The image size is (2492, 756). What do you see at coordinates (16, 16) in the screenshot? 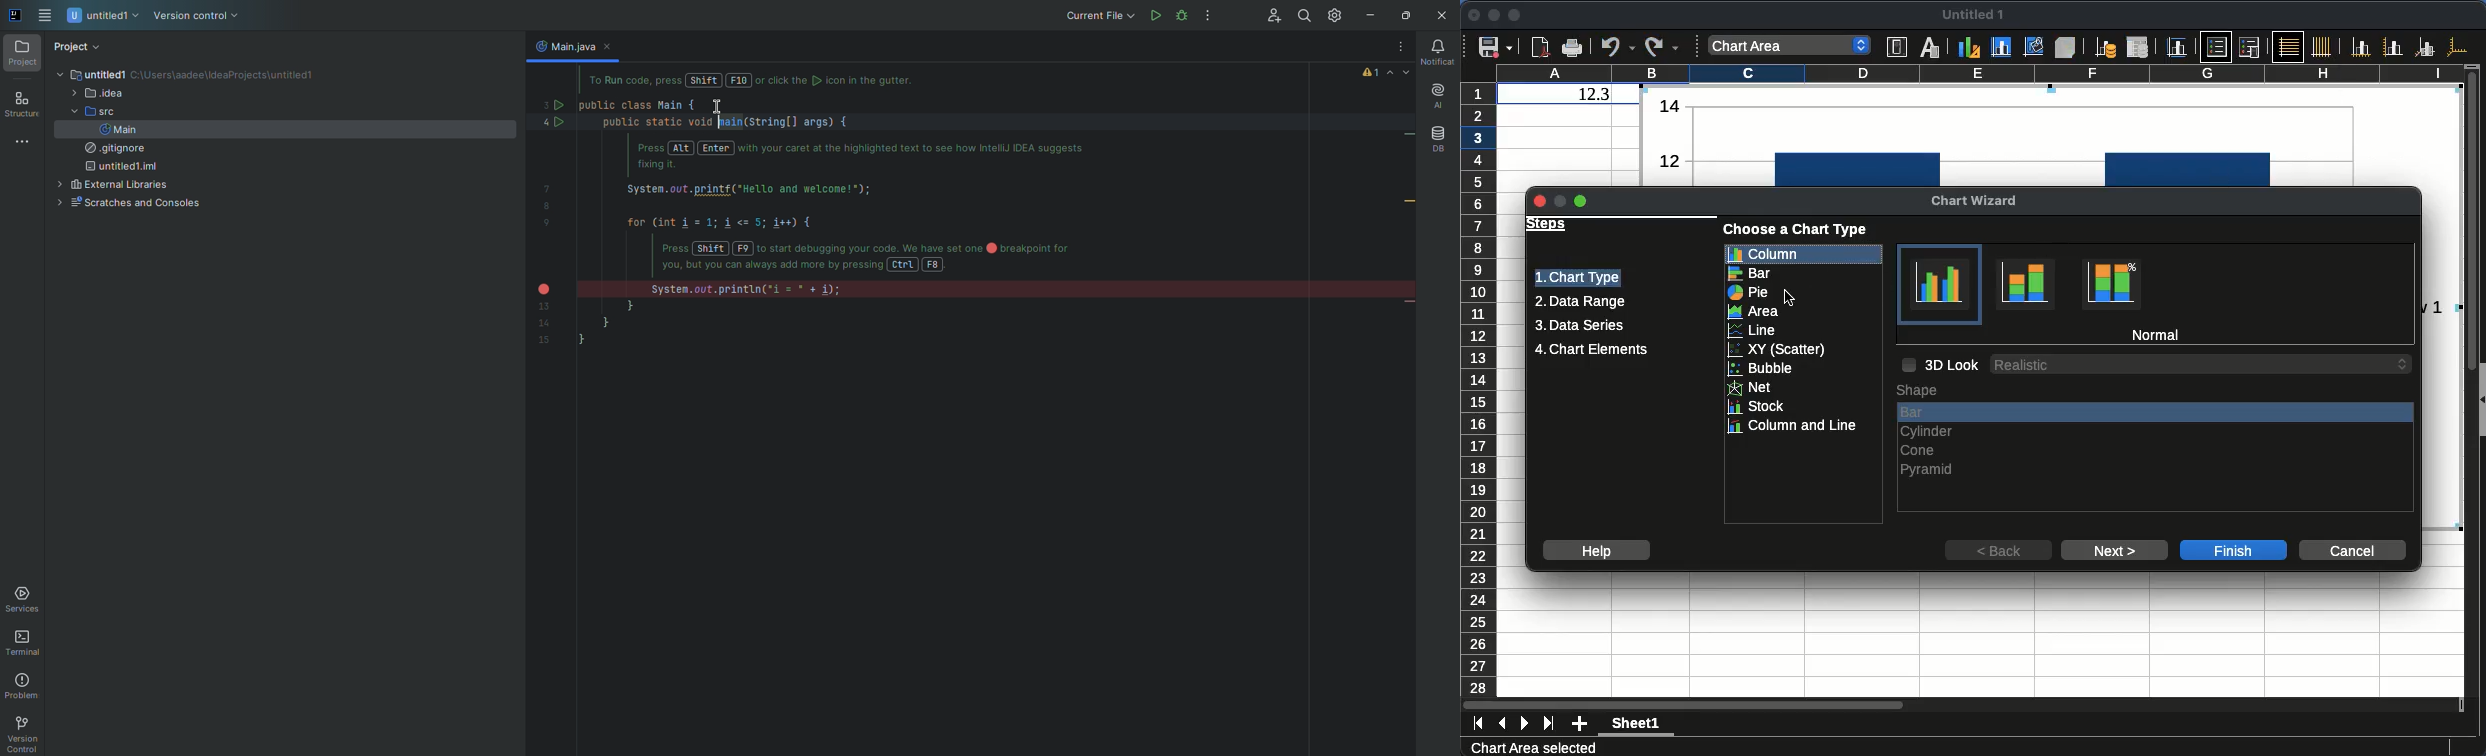
I see `IntelliJ` at bounding box center [16, 16].